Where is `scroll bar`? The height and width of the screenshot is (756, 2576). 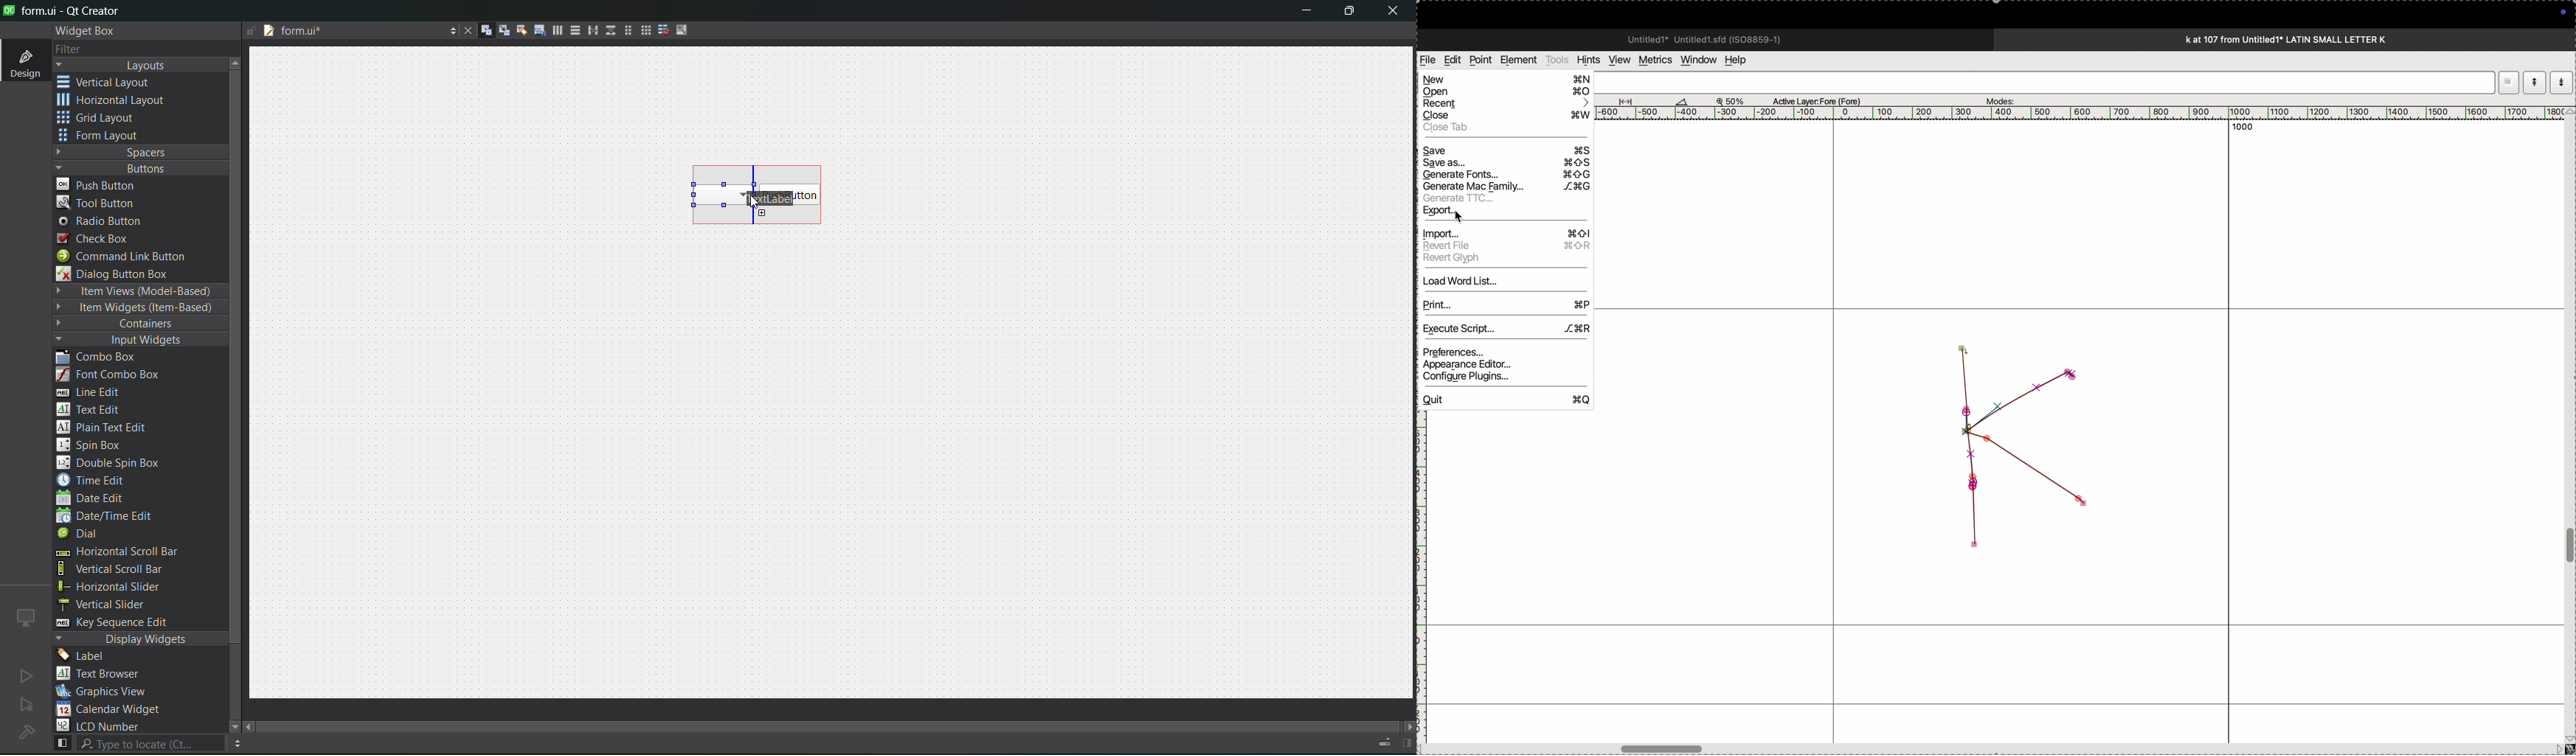
scroll bar is located at coordinates (839, 723).